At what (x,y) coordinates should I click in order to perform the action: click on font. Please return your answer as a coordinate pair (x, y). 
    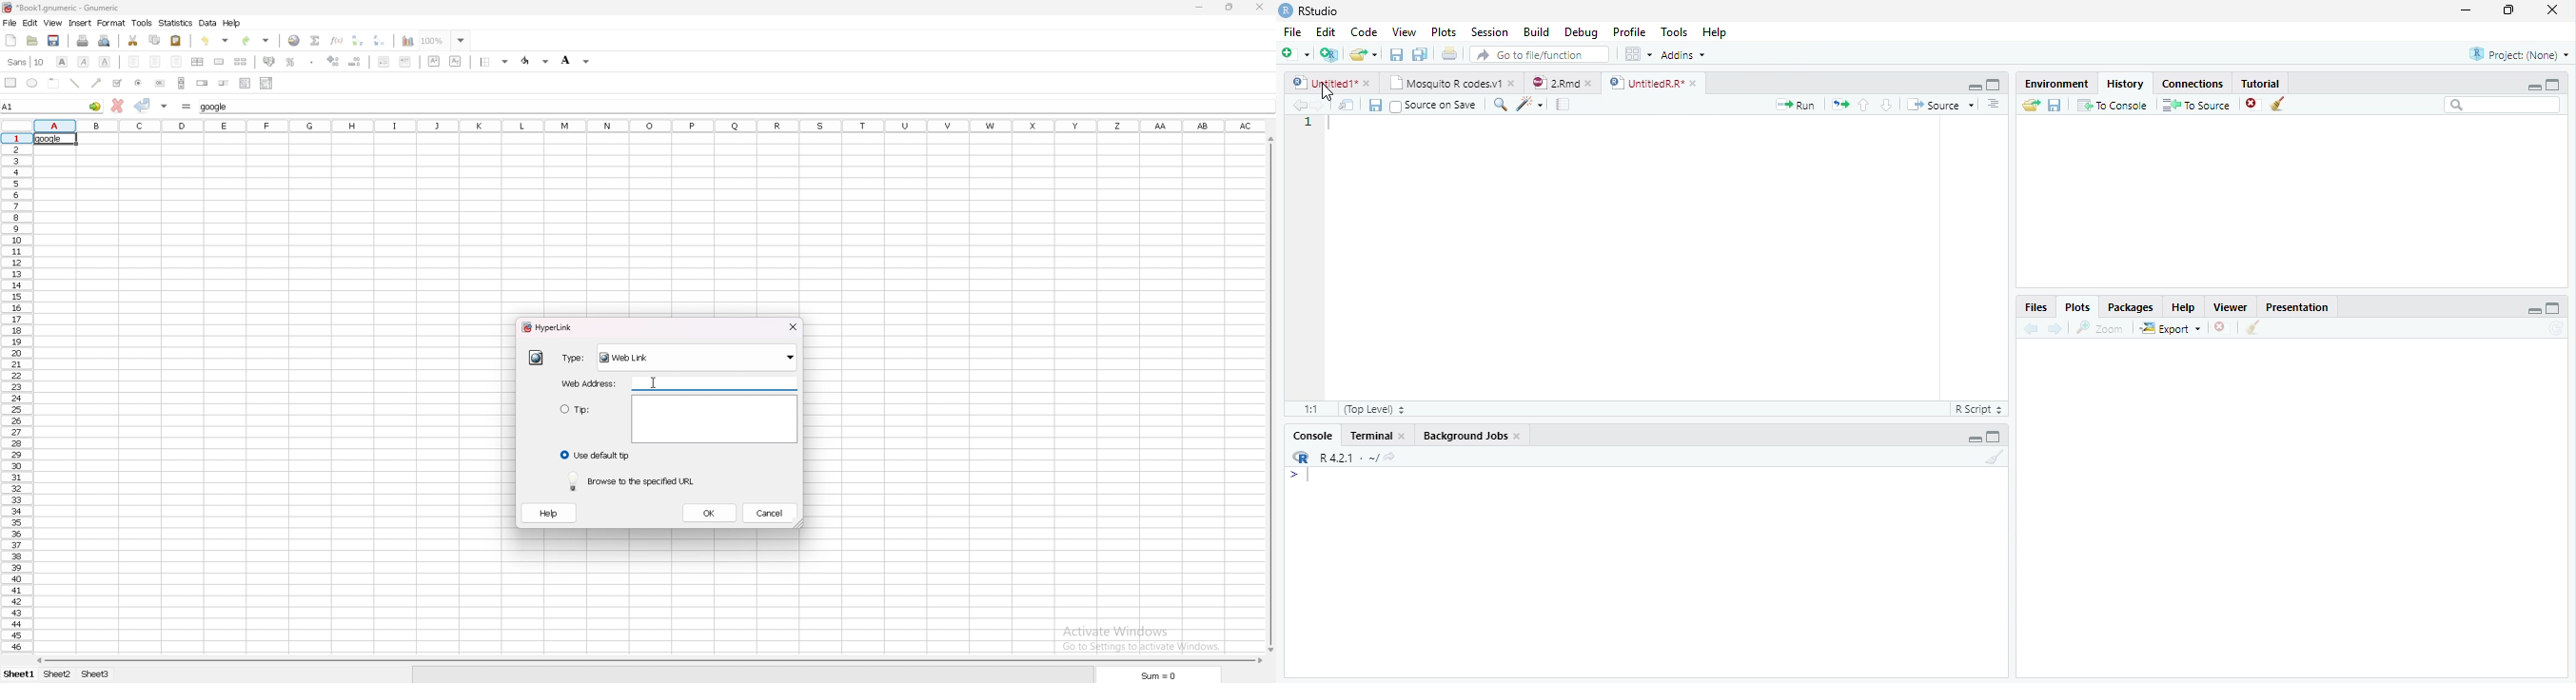
    Looking at the image, I should click on (26, 62).